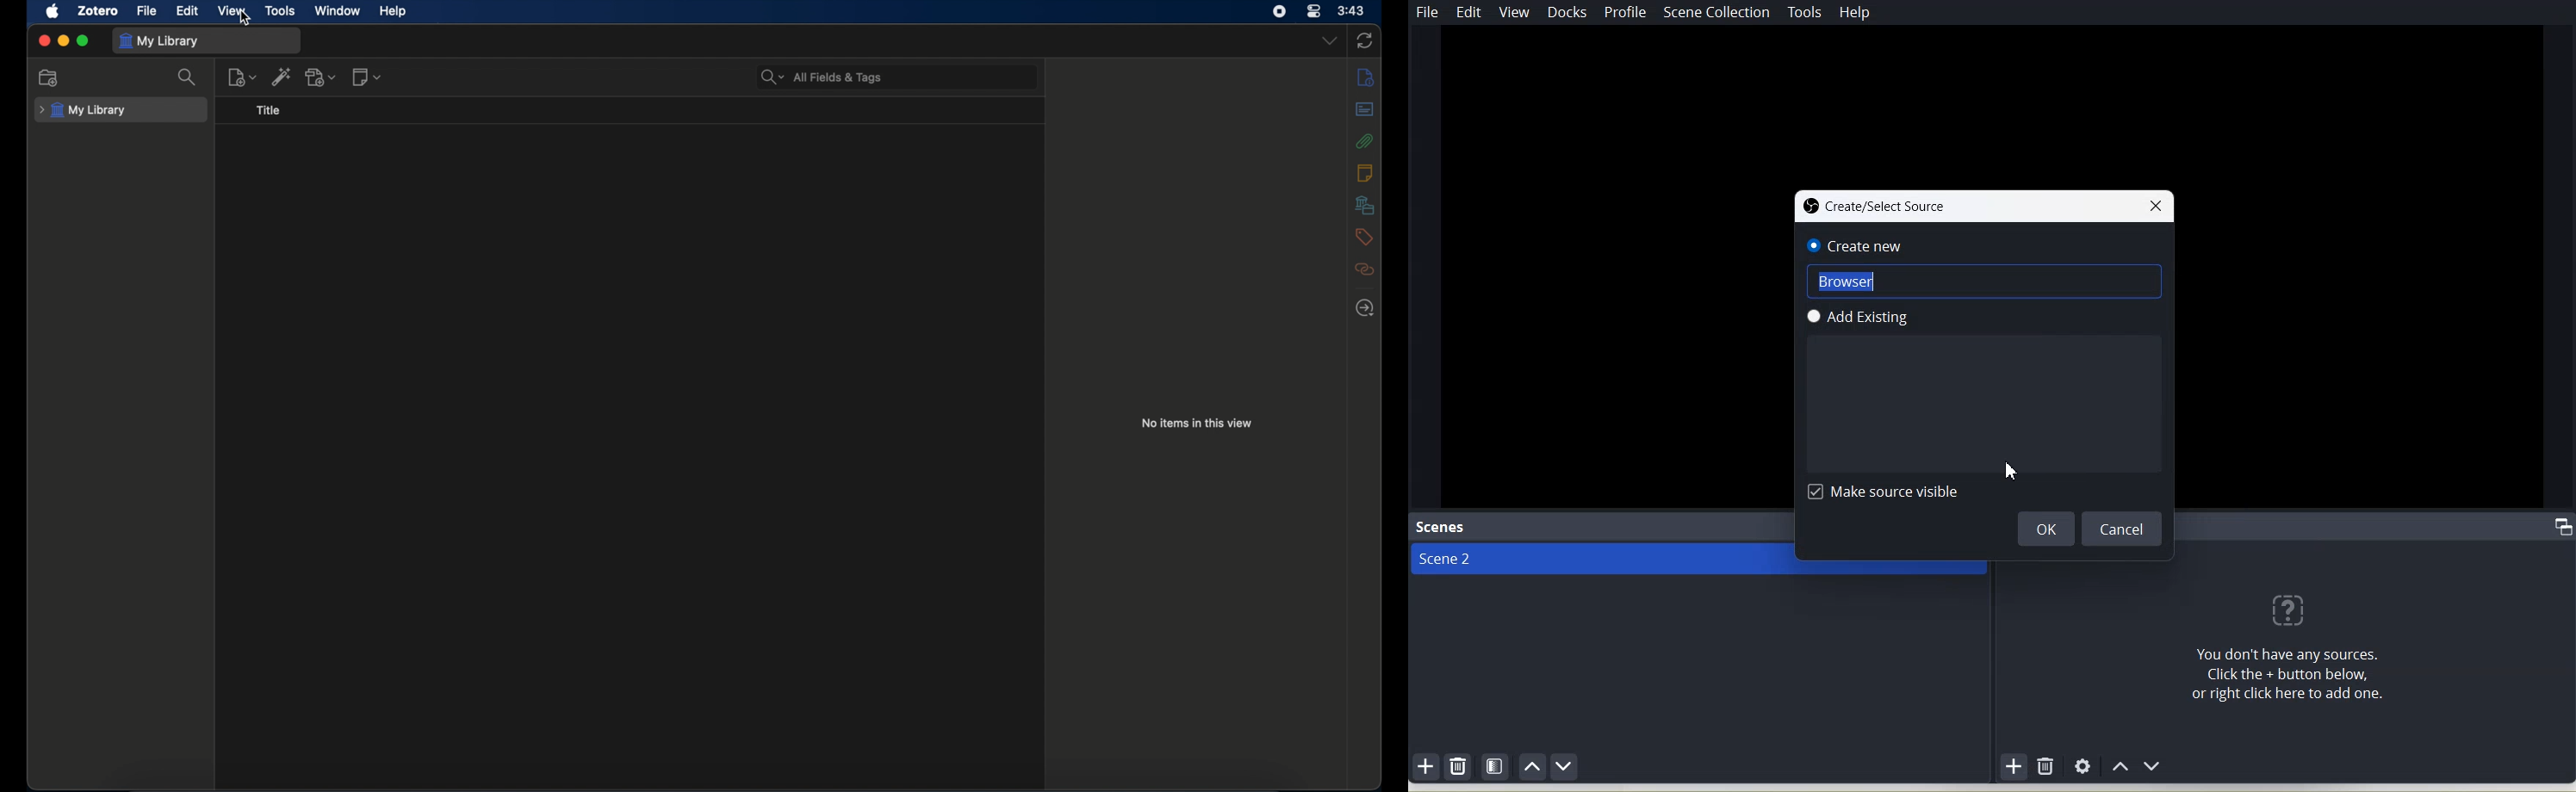  What do you see at coordinates (1534, 766) in the screenshot?
I see `Move scene up` at bounding box center [1534, 766].